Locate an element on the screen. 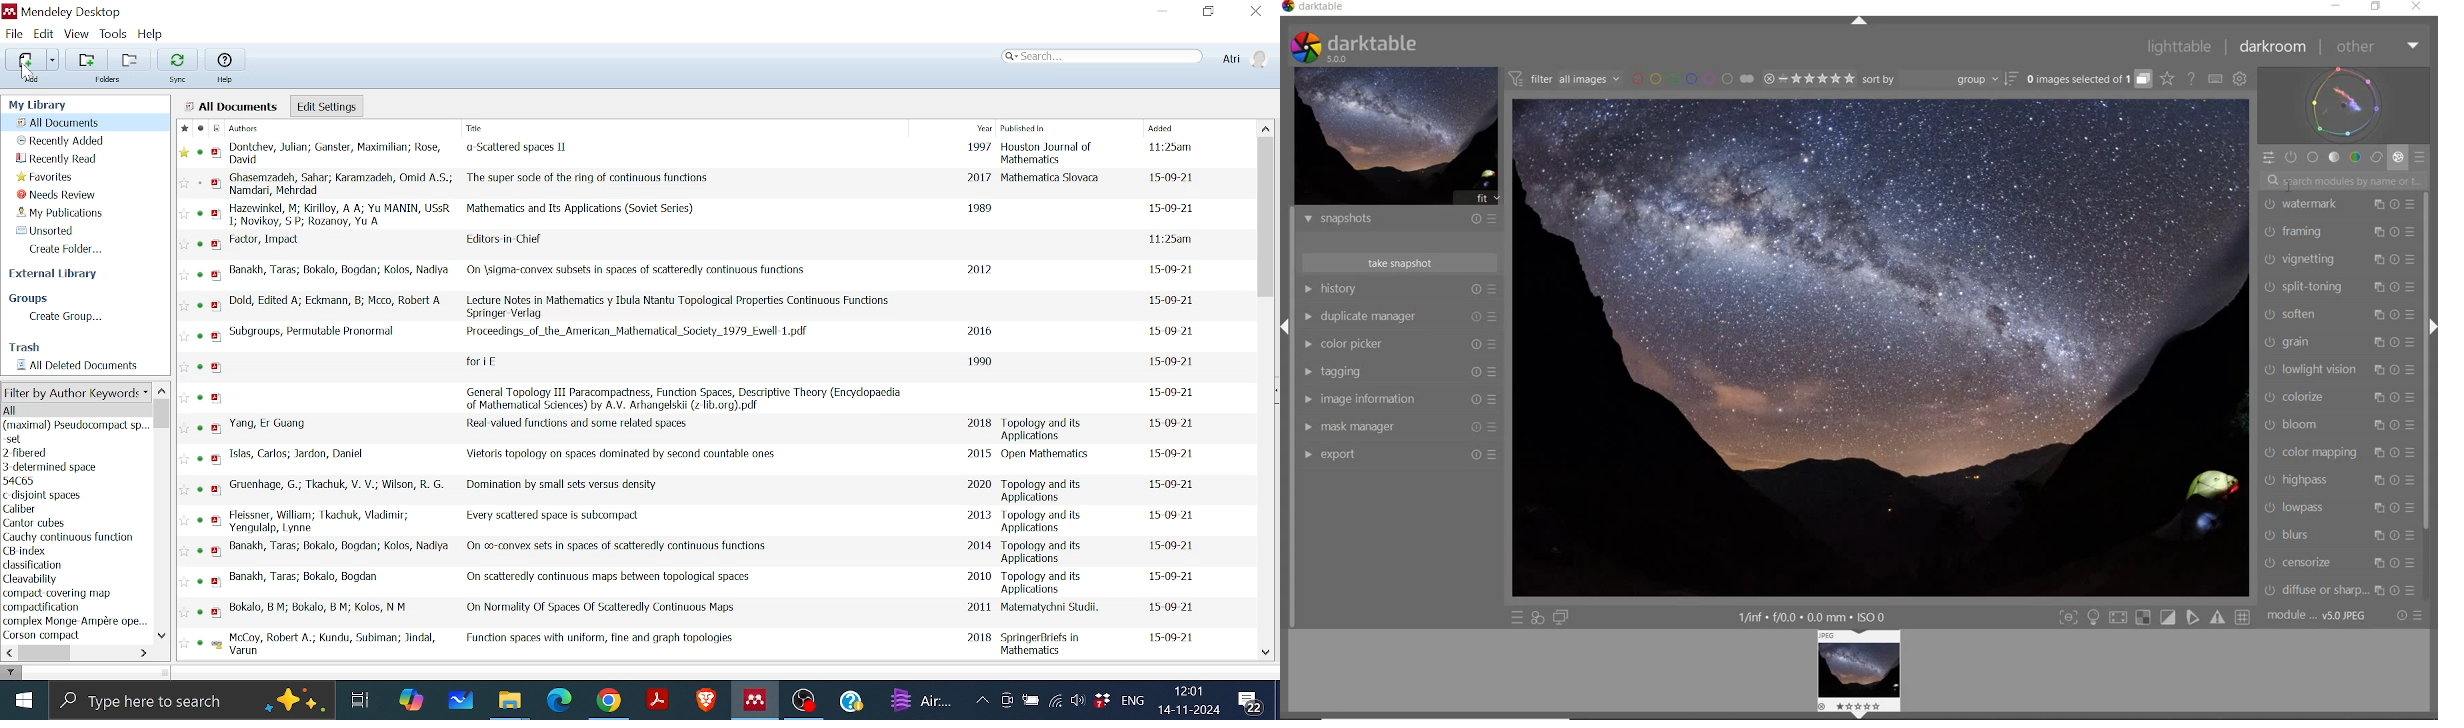  read status is located at coordinates (200, 275).